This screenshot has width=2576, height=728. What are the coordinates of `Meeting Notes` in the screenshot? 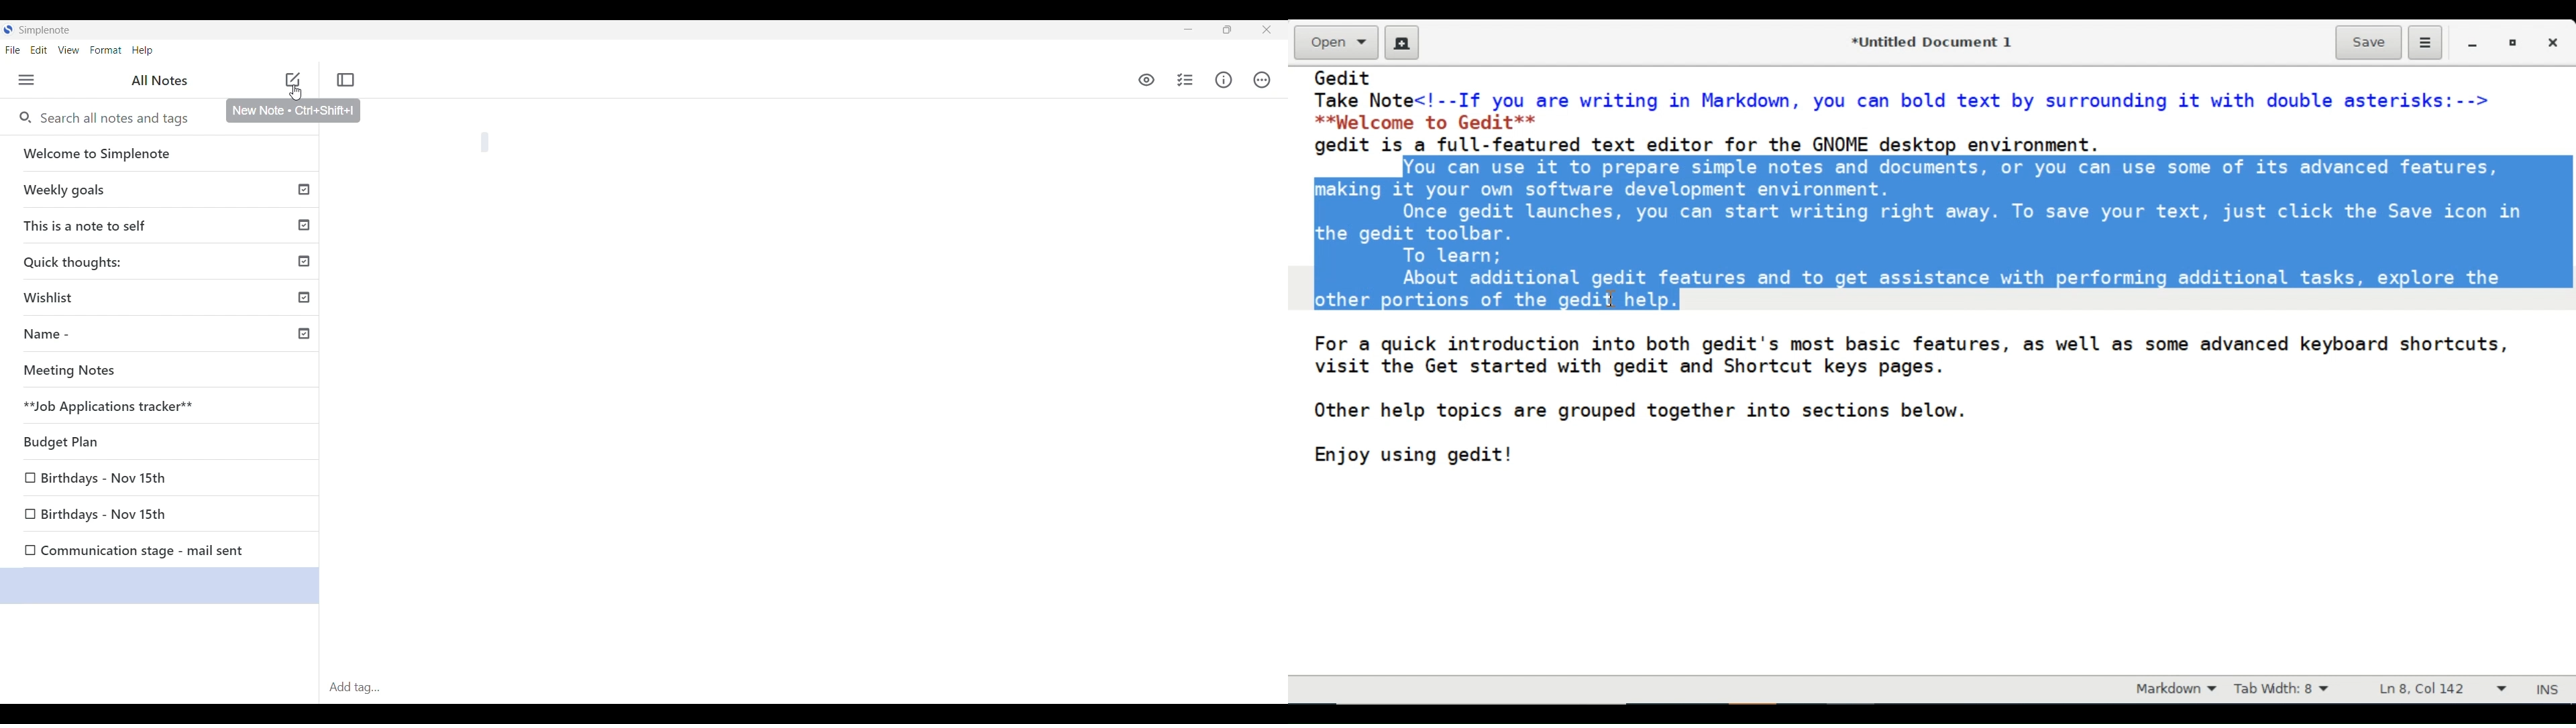 It's located at (164, 372).